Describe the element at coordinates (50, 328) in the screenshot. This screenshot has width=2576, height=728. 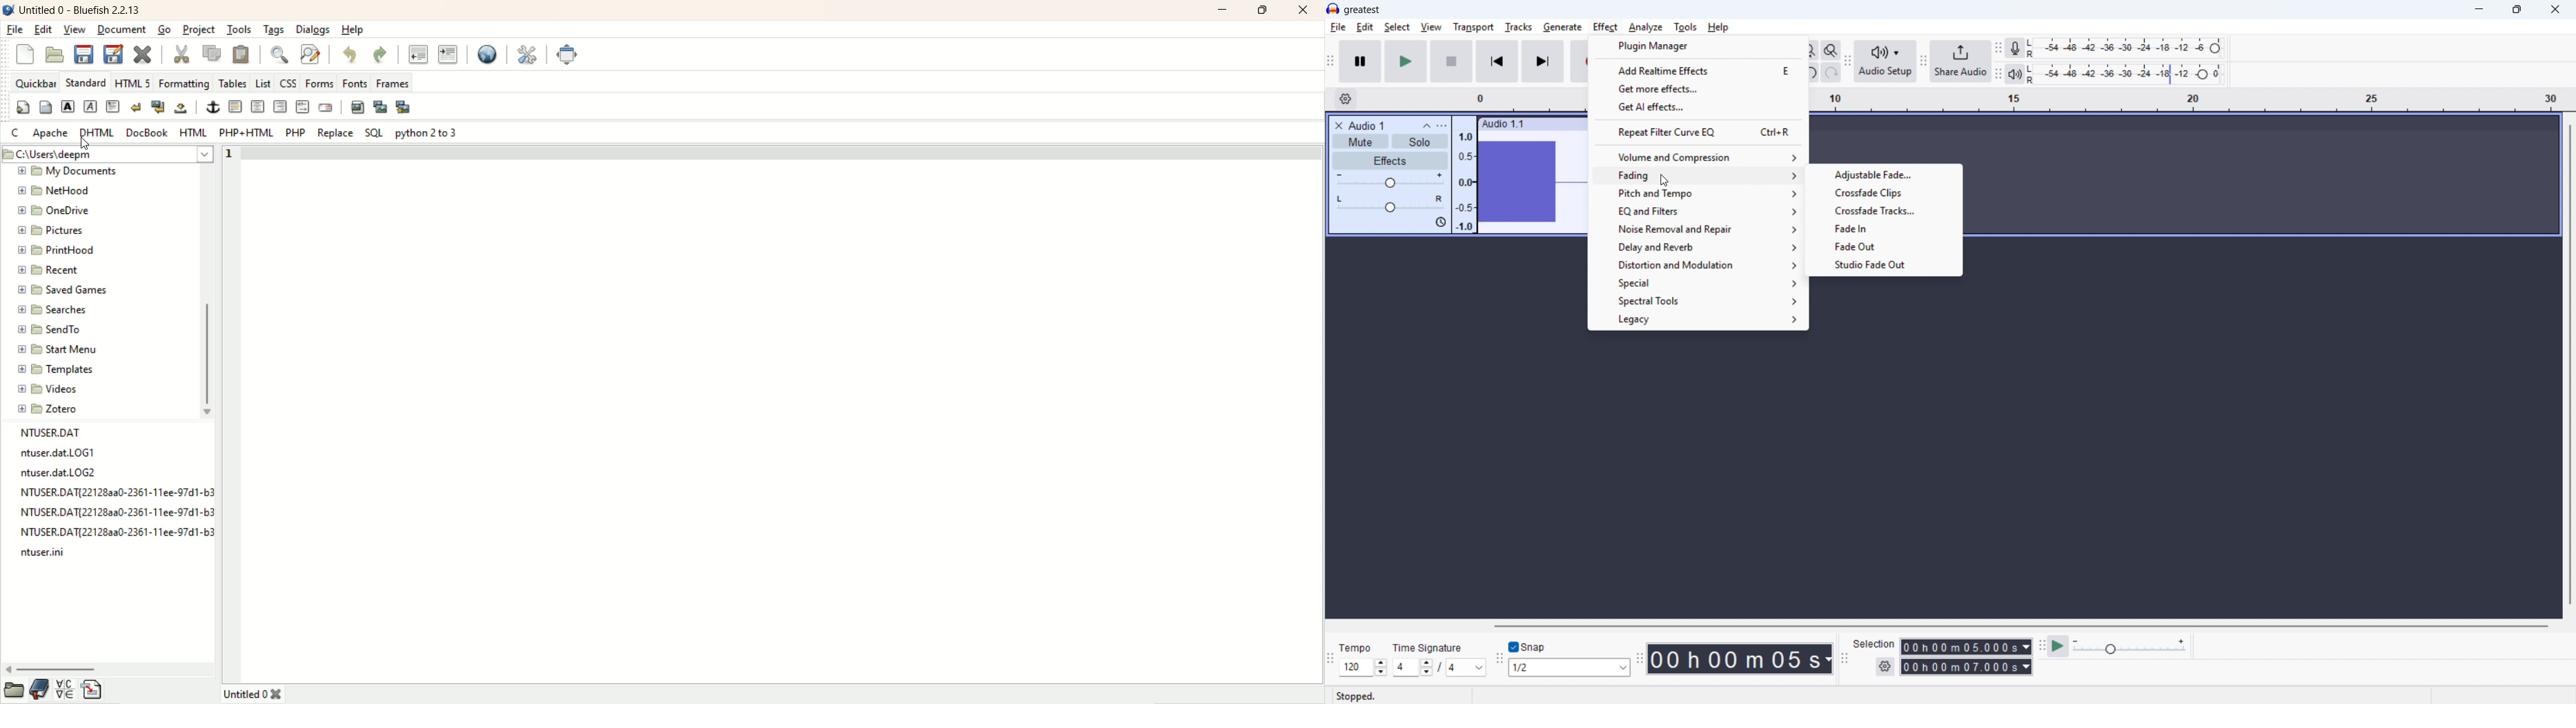
I see `send menu` at that location.